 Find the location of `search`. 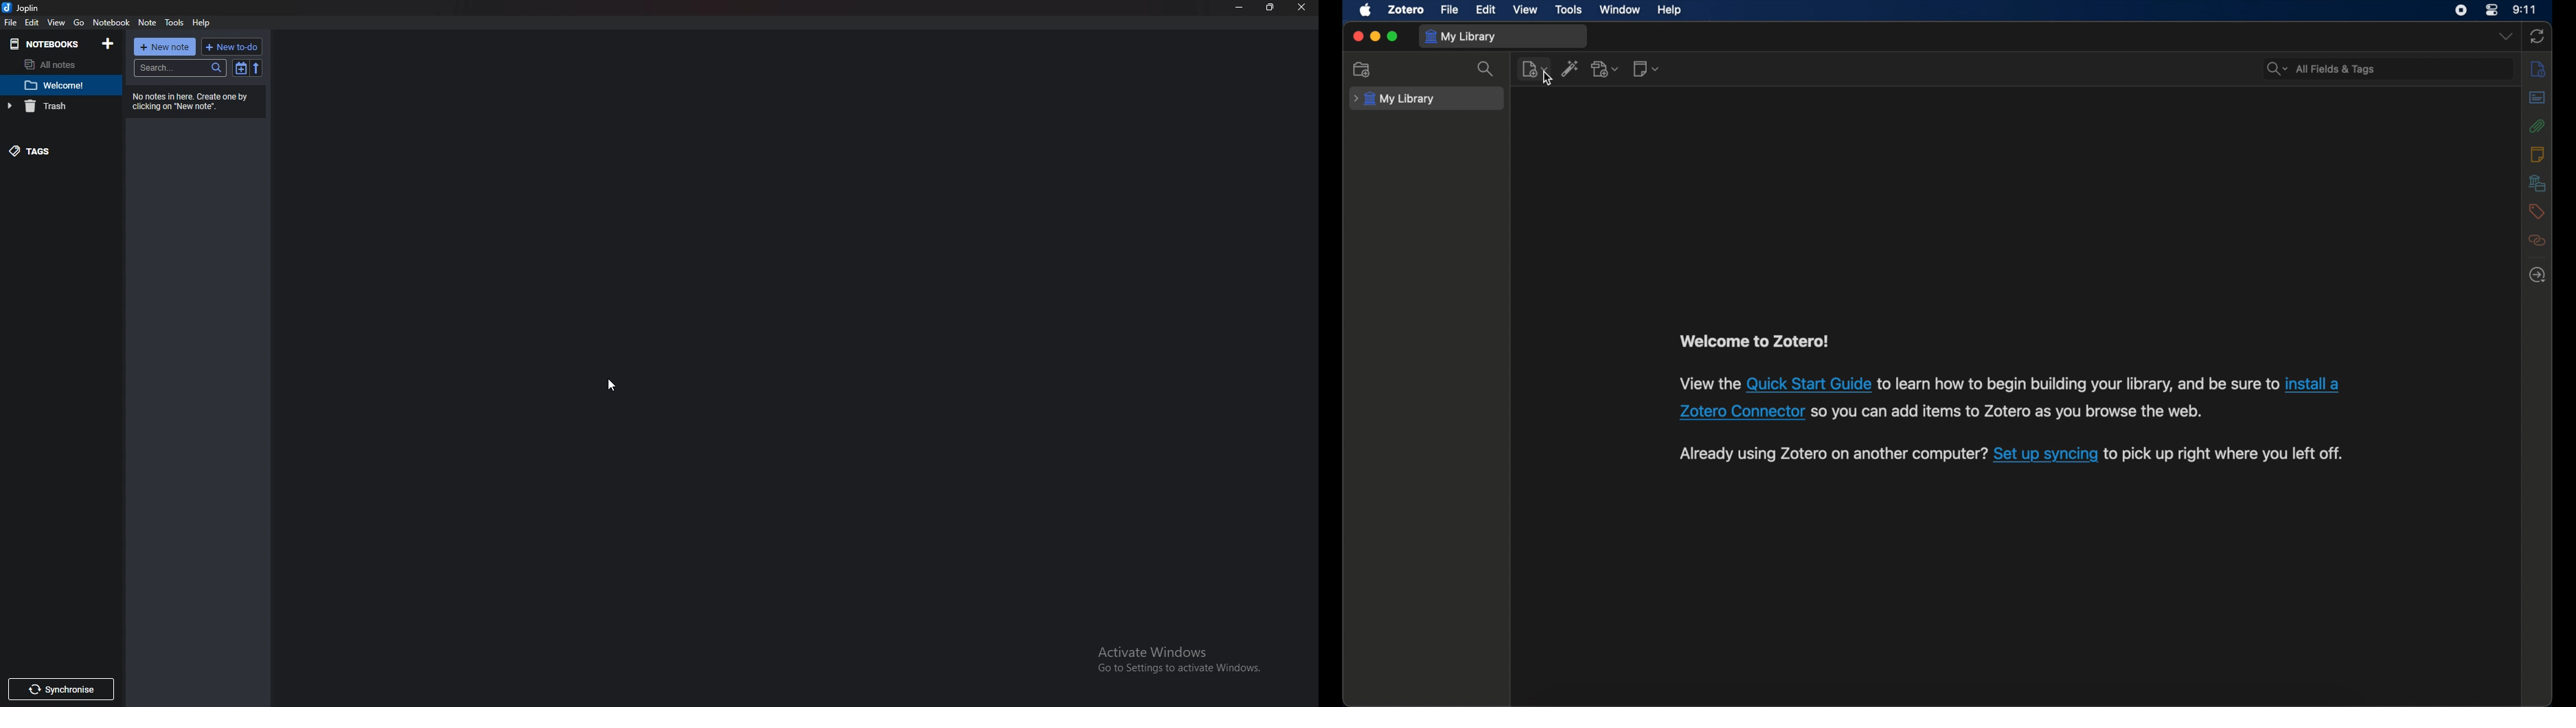

search is located at coordinates (179, 69).